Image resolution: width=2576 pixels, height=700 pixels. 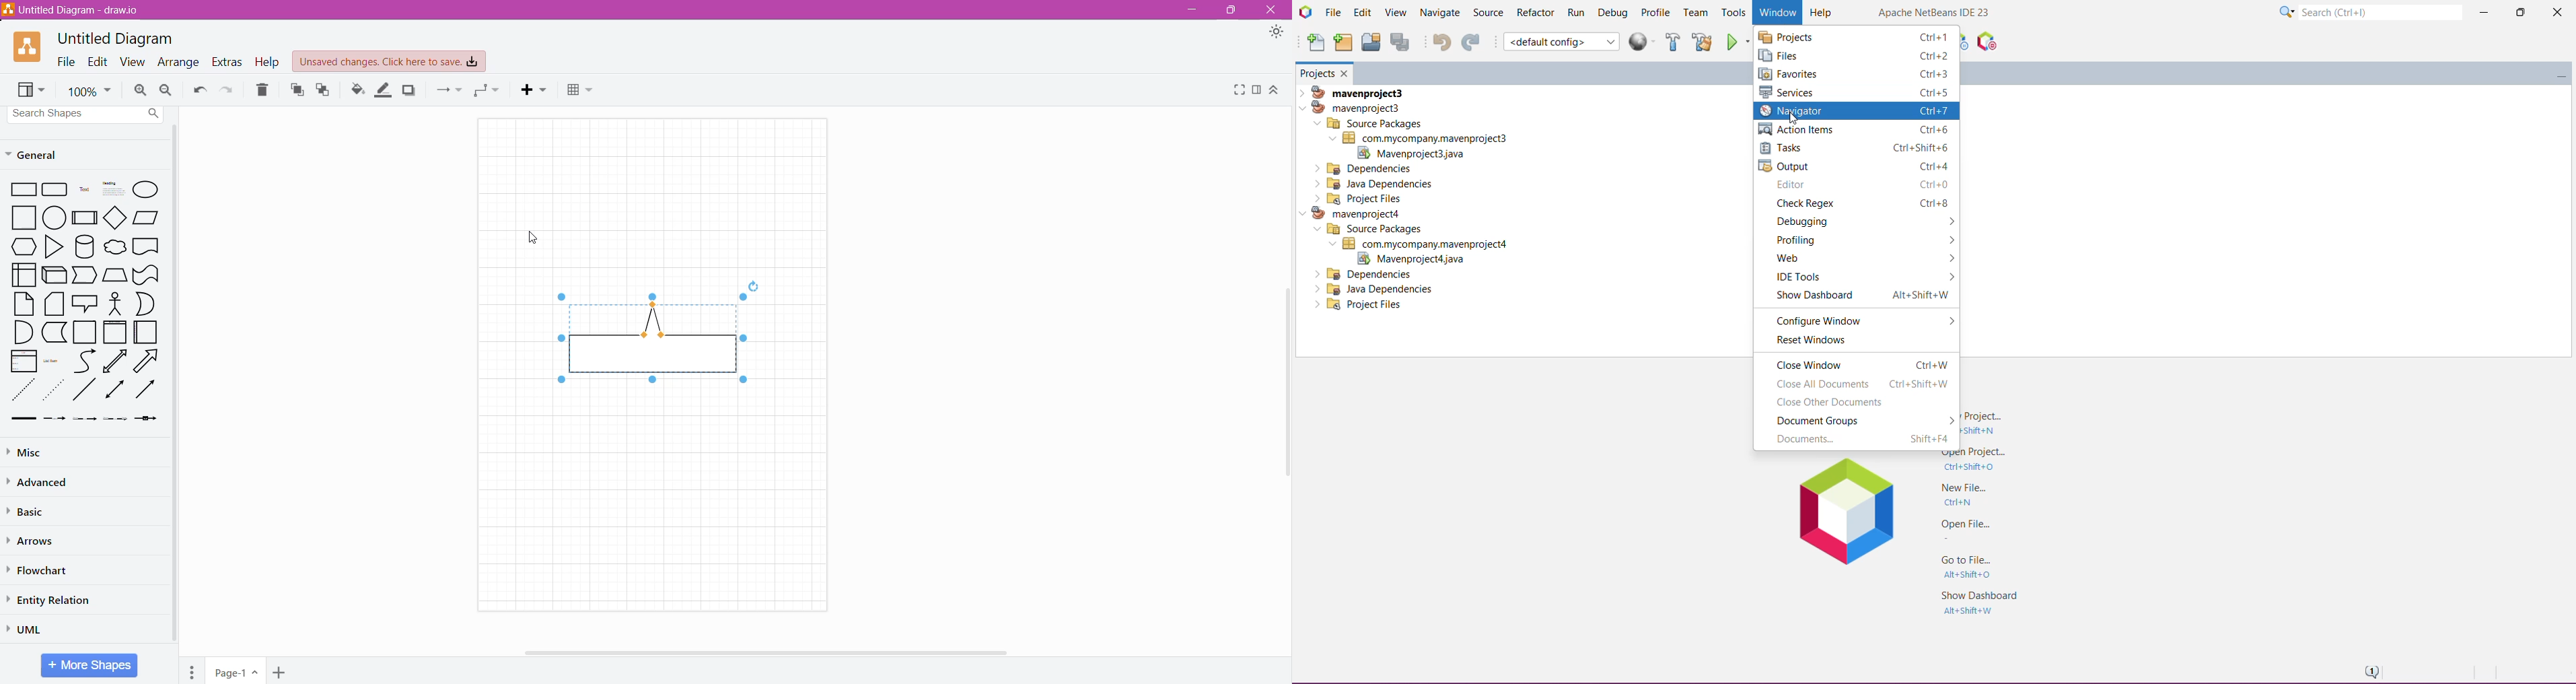 I want to click on Curved Line, so click(x=84, y=360).